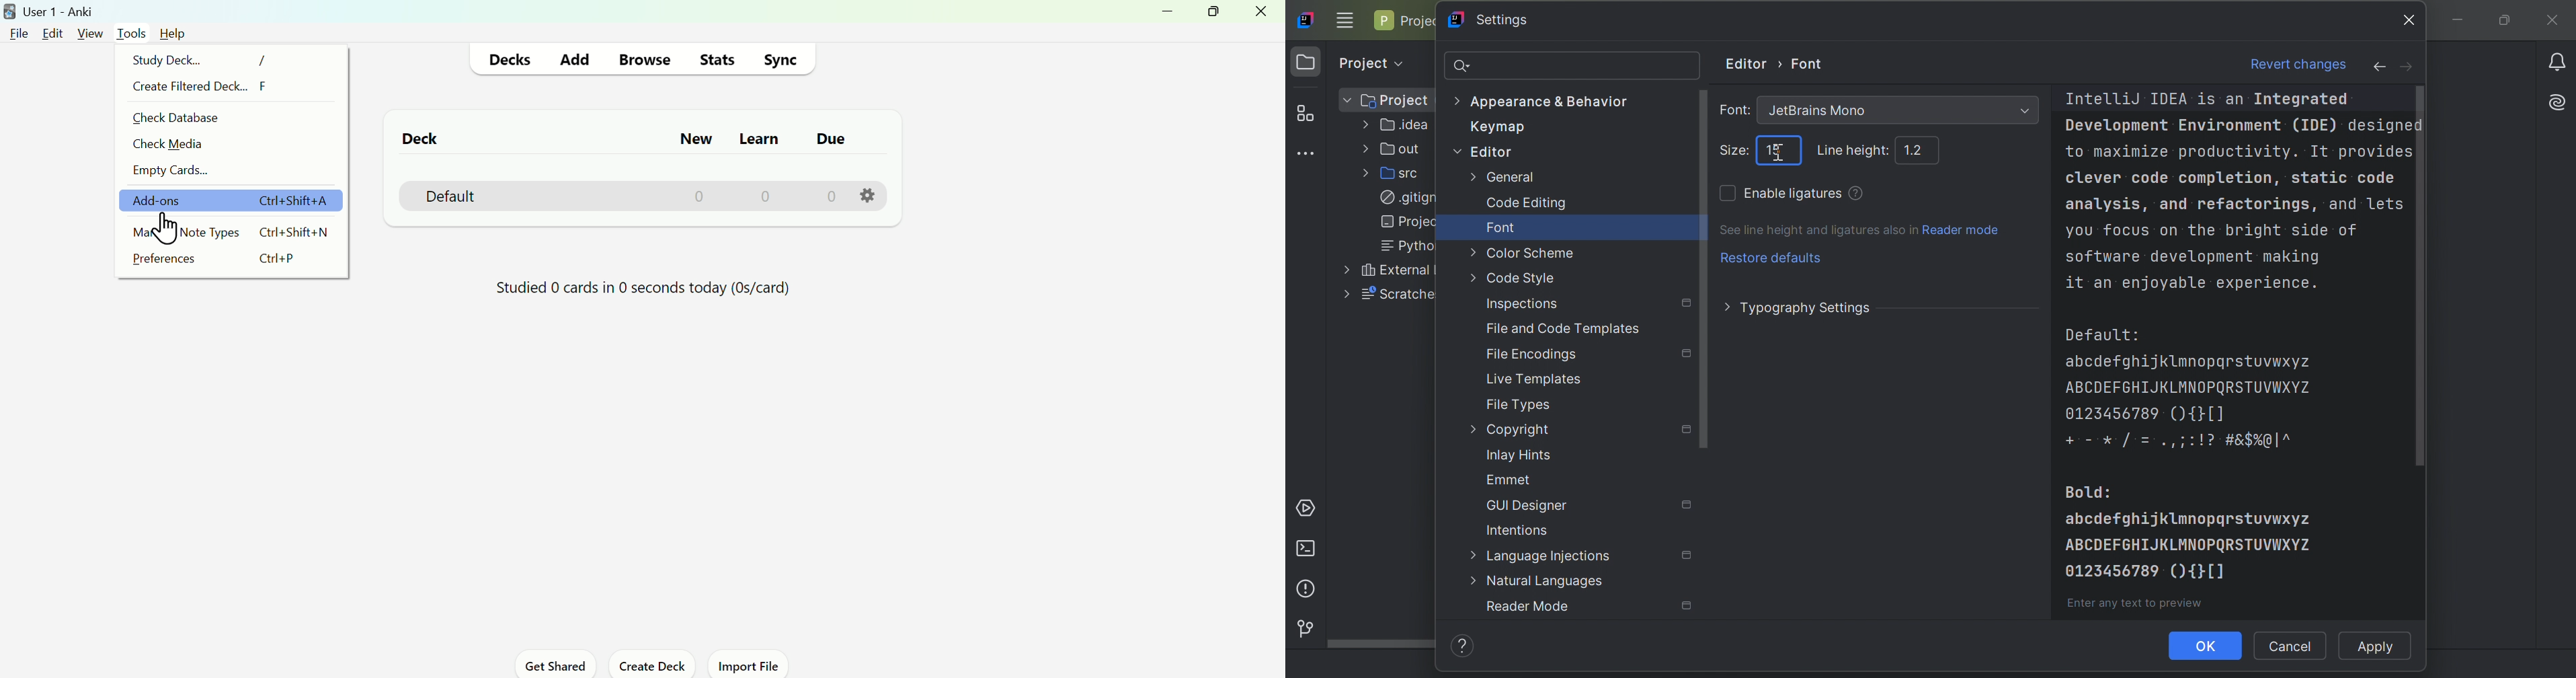  Describe the element at coordinates (751, 666) in the screenshot. I see `Import` at that location.